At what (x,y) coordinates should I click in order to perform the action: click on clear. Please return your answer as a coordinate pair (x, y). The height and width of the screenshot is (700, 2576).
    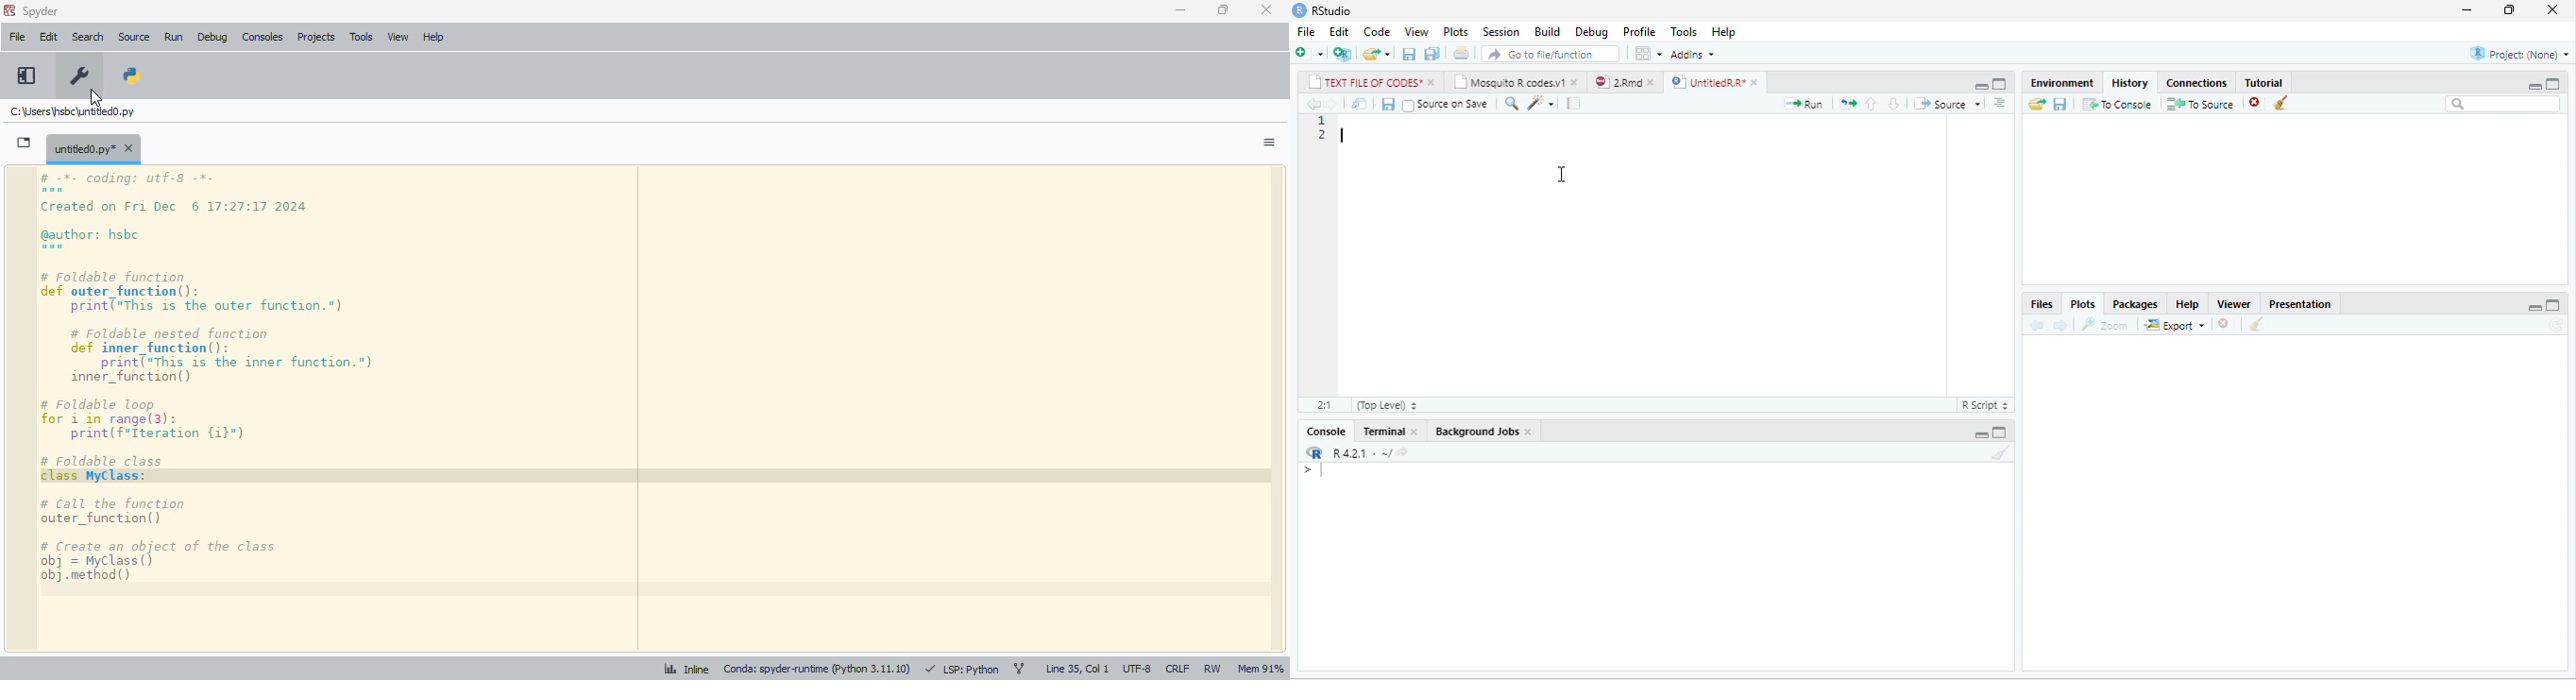
    Looking at the image, I should click on (2002, 452).